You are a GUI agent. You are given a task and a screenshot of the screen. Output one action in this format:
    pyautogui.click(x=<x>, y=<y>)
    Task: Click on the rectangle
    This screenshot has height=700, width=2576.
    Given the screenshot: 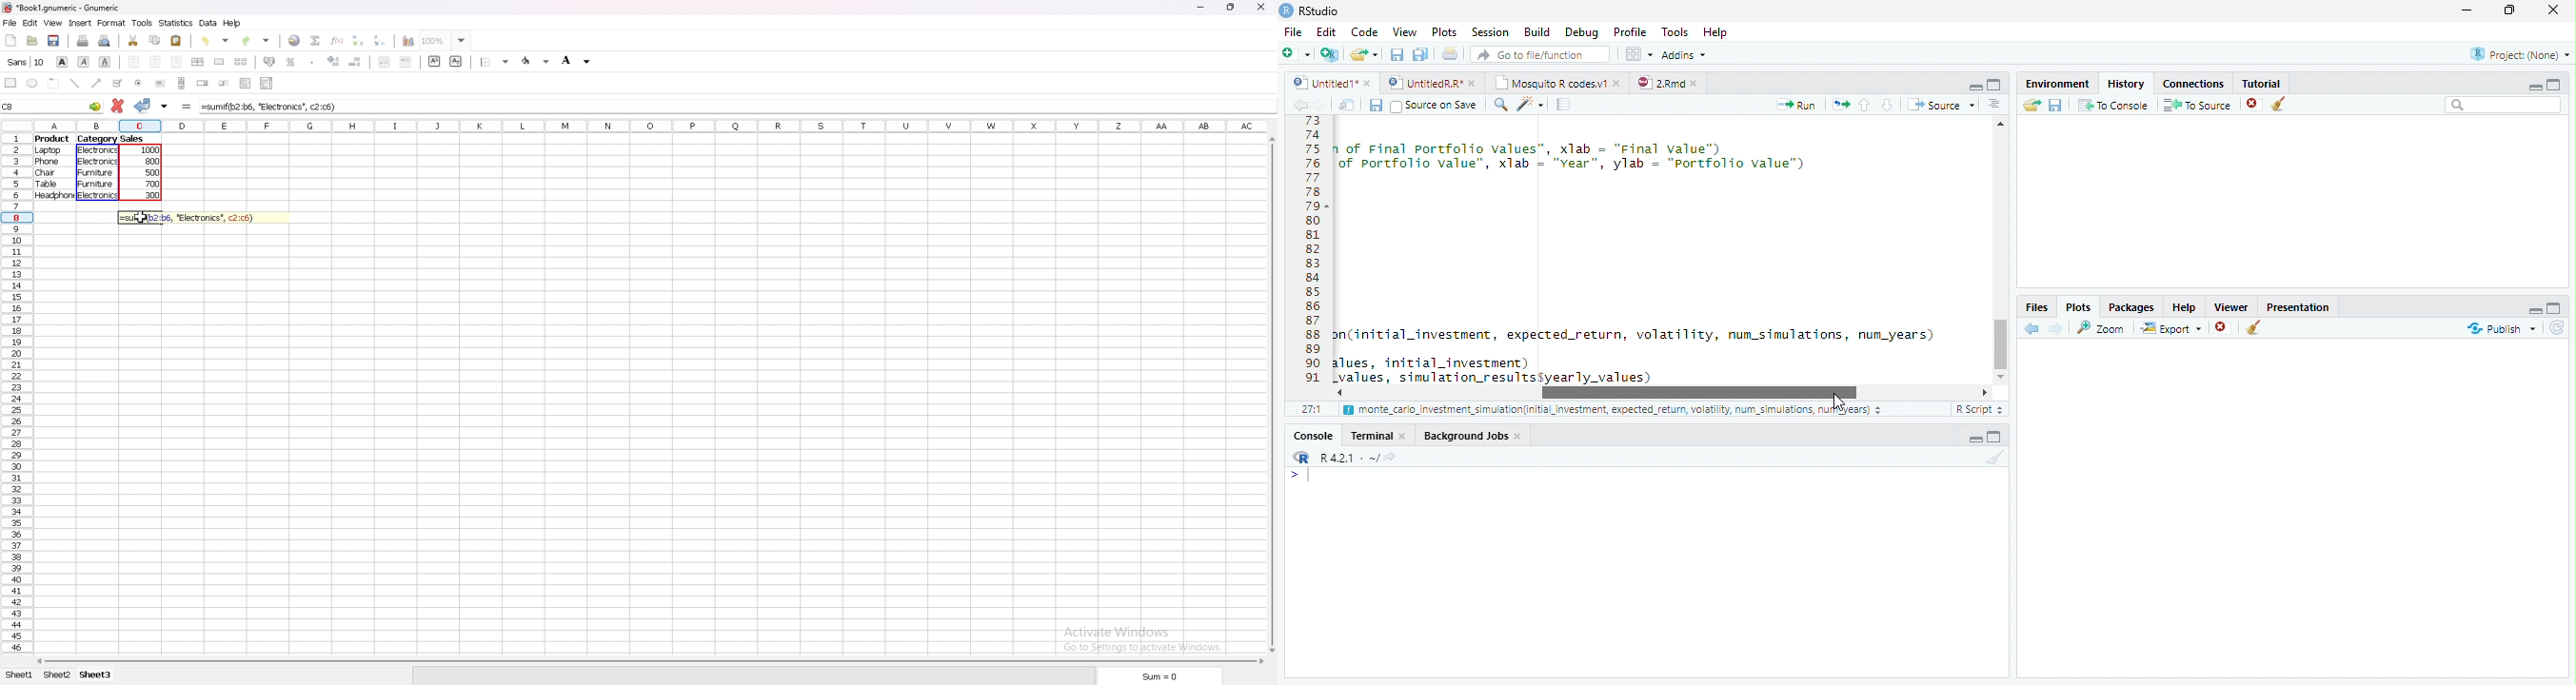 What is the action you would take?
    pyautogui.click(x=11, y=82)
    